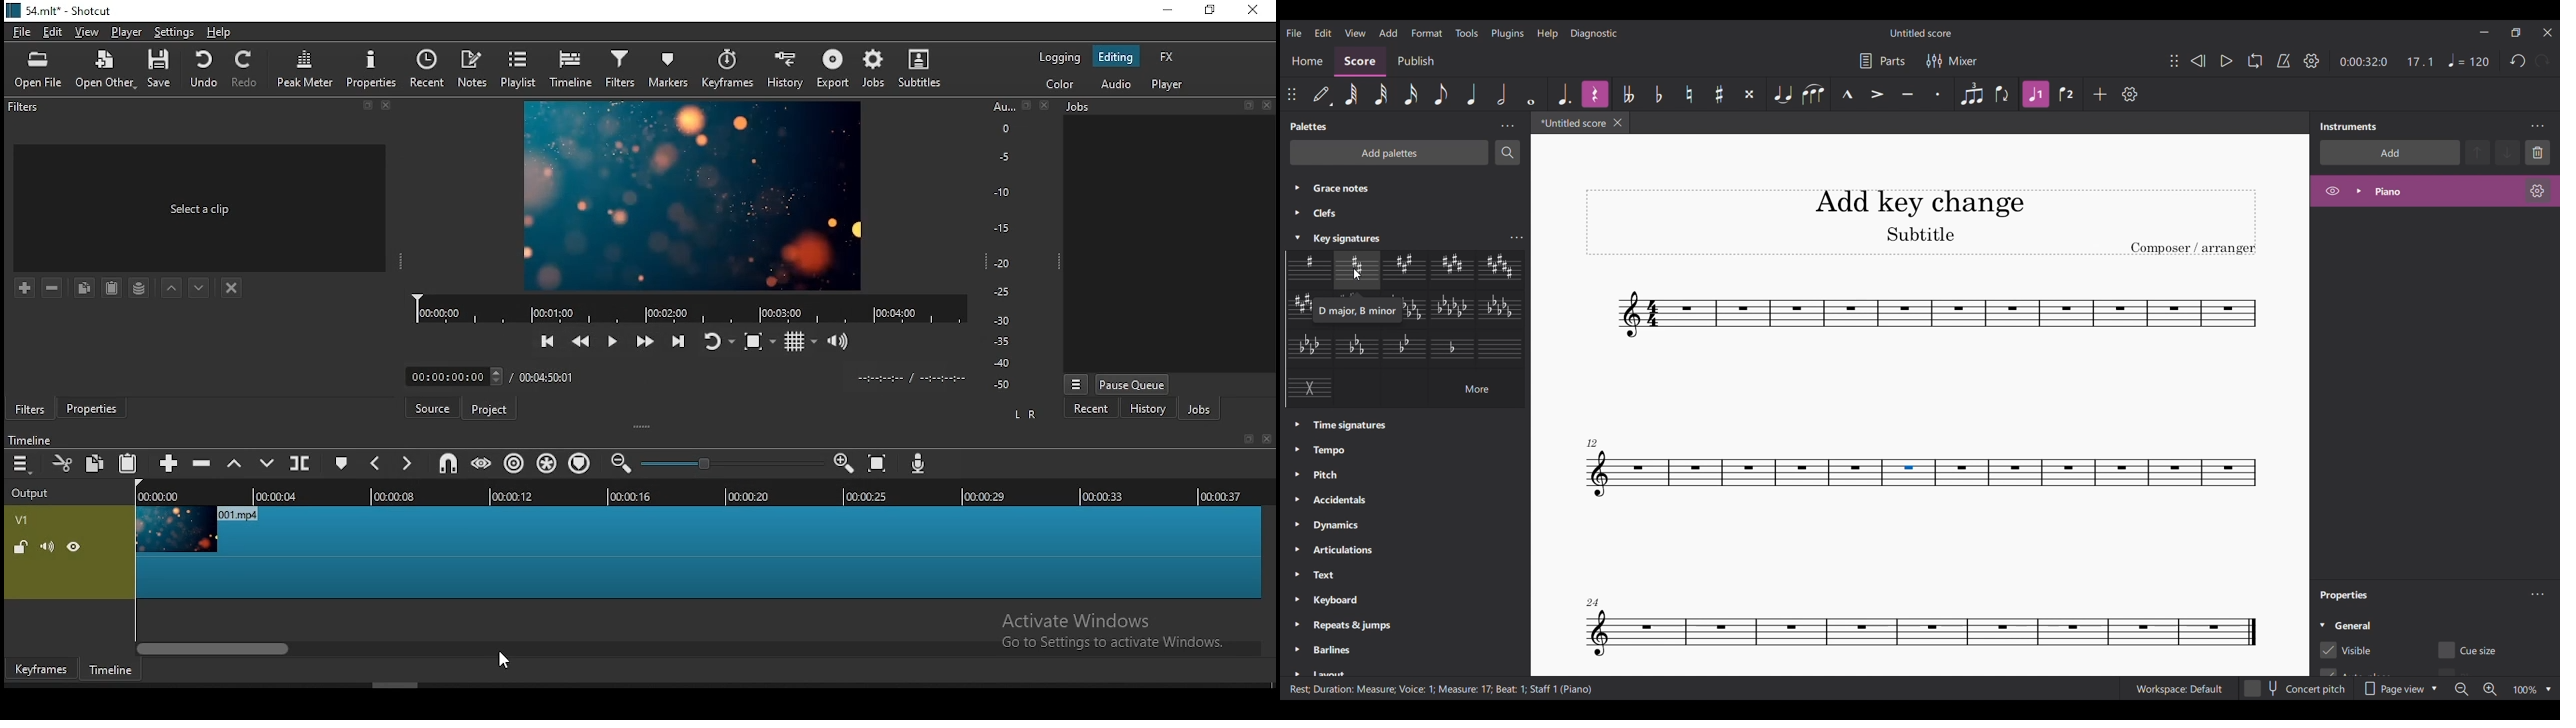 The image size is (2576, 728). I want to click on image, so click(695, 195).